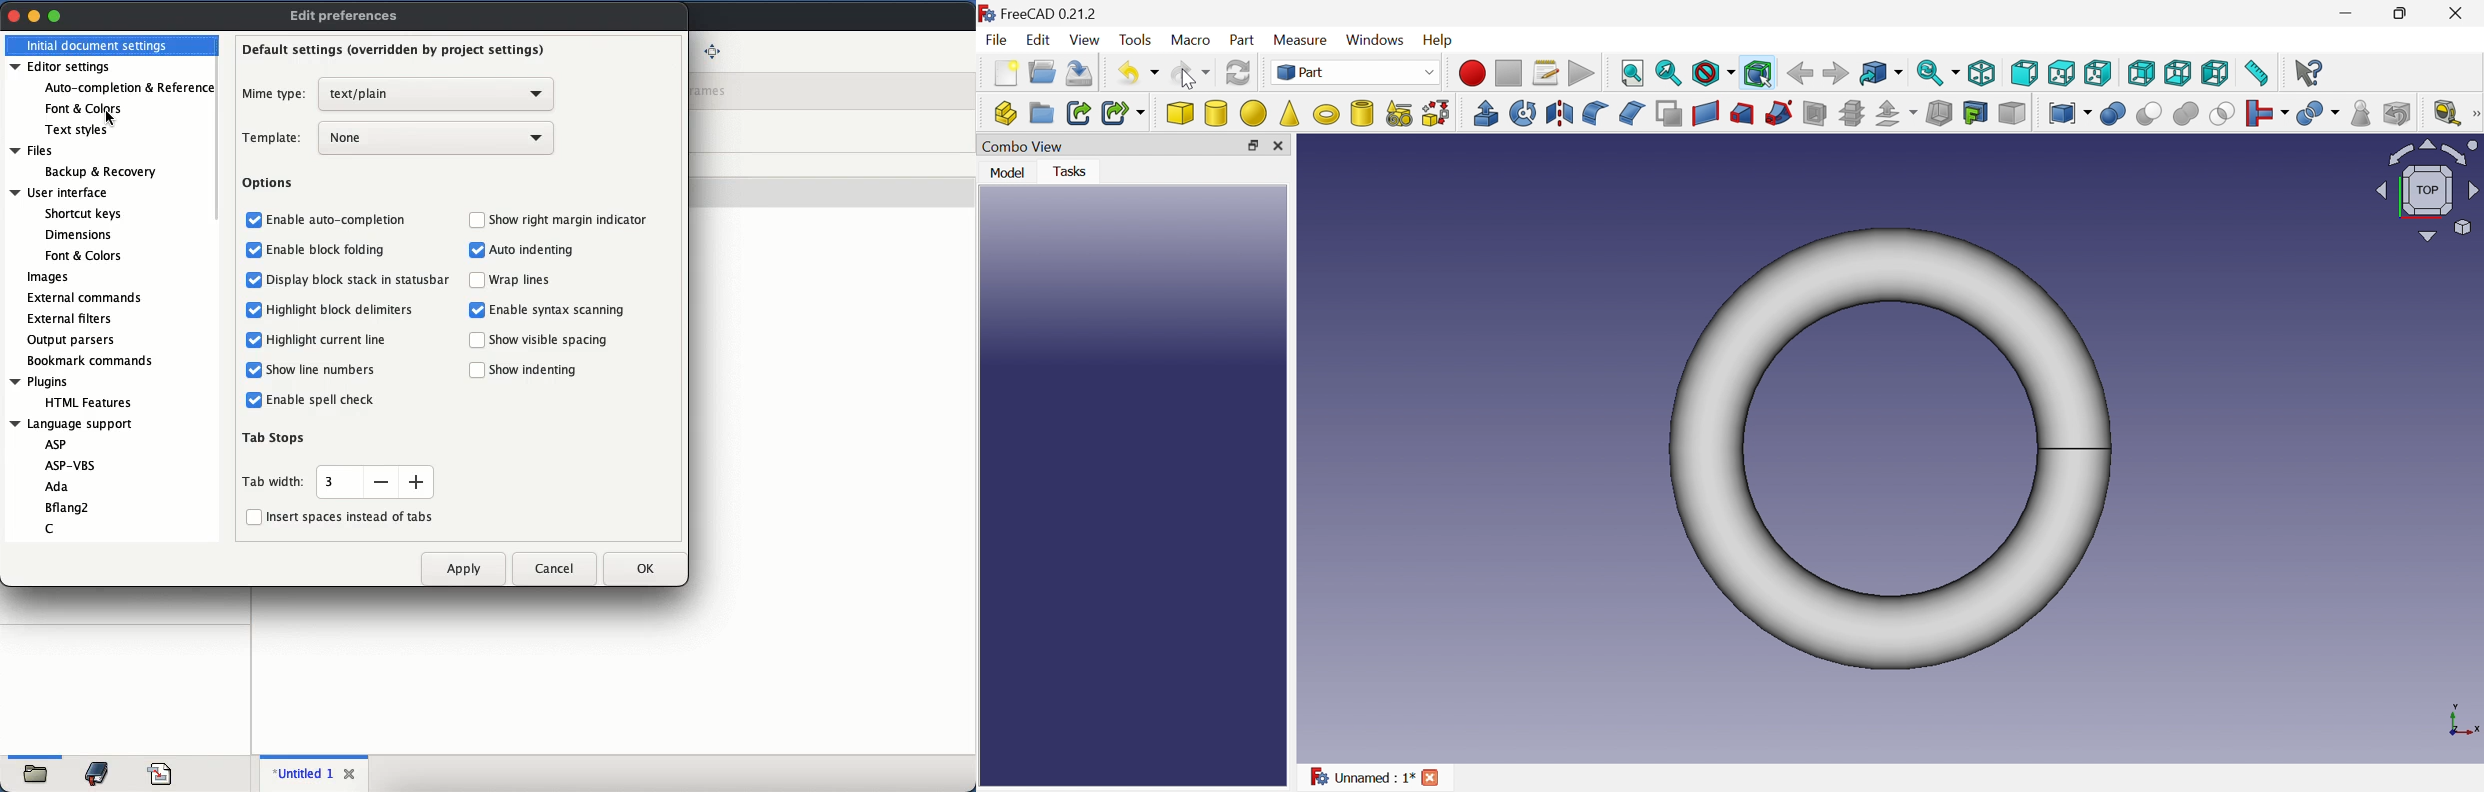 This screenshot has height=812, width=2492. What do you see at coordinates (437, 95) in the screenshot?
I see `text plain` at bounding box center [437, 95].